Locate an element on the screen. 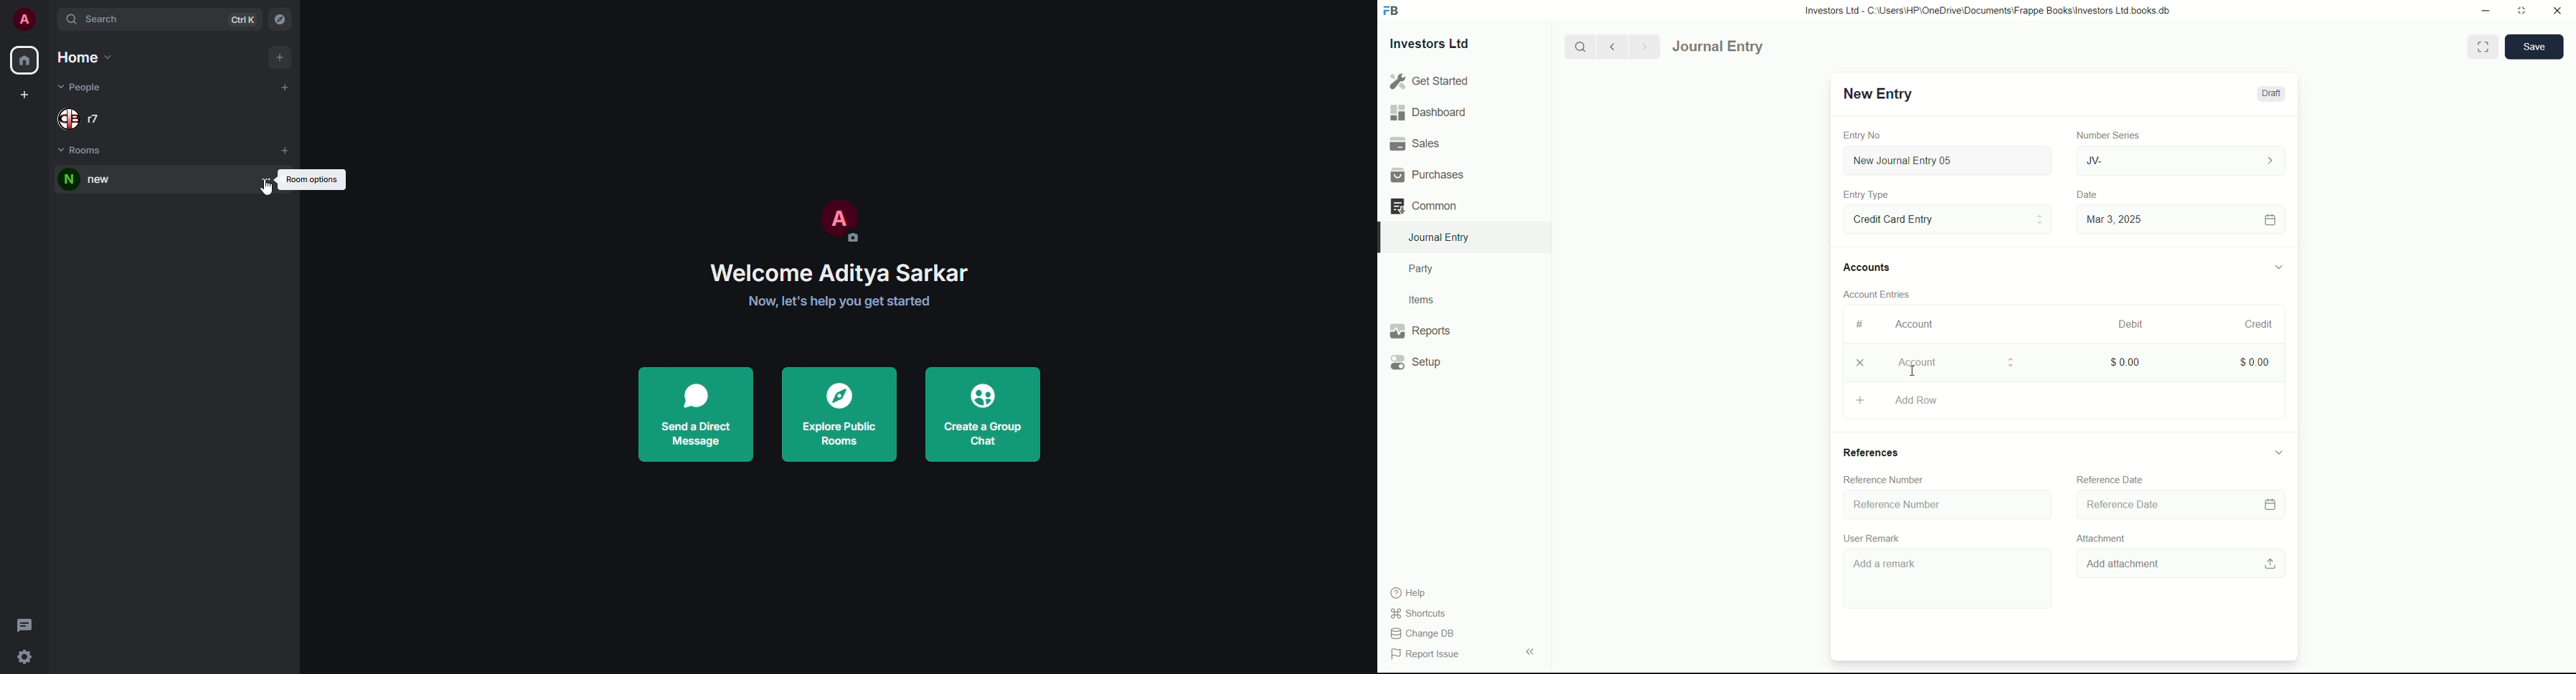 Image resolution: width=2576 pixels, height=700 pixels. journal entry is located at coordinates (1754, 47).